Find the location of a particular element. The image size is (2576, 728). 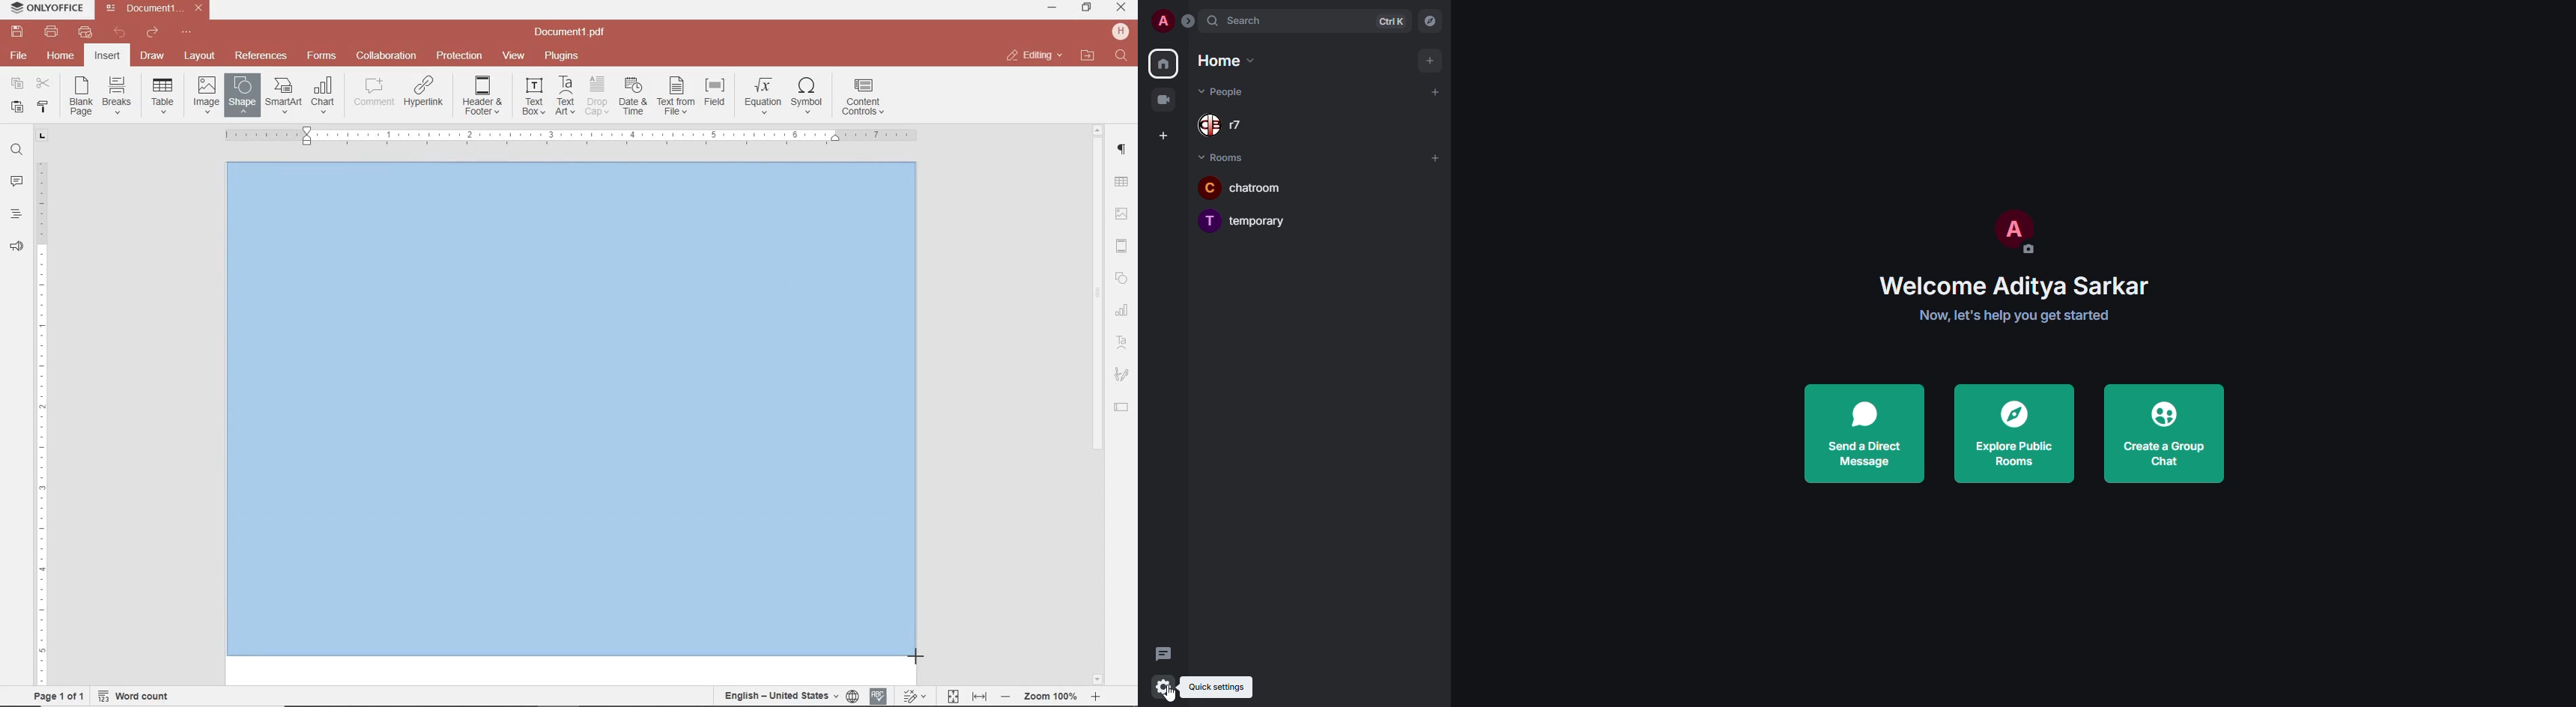

ctrl K is located at coordinates (1392, 22).